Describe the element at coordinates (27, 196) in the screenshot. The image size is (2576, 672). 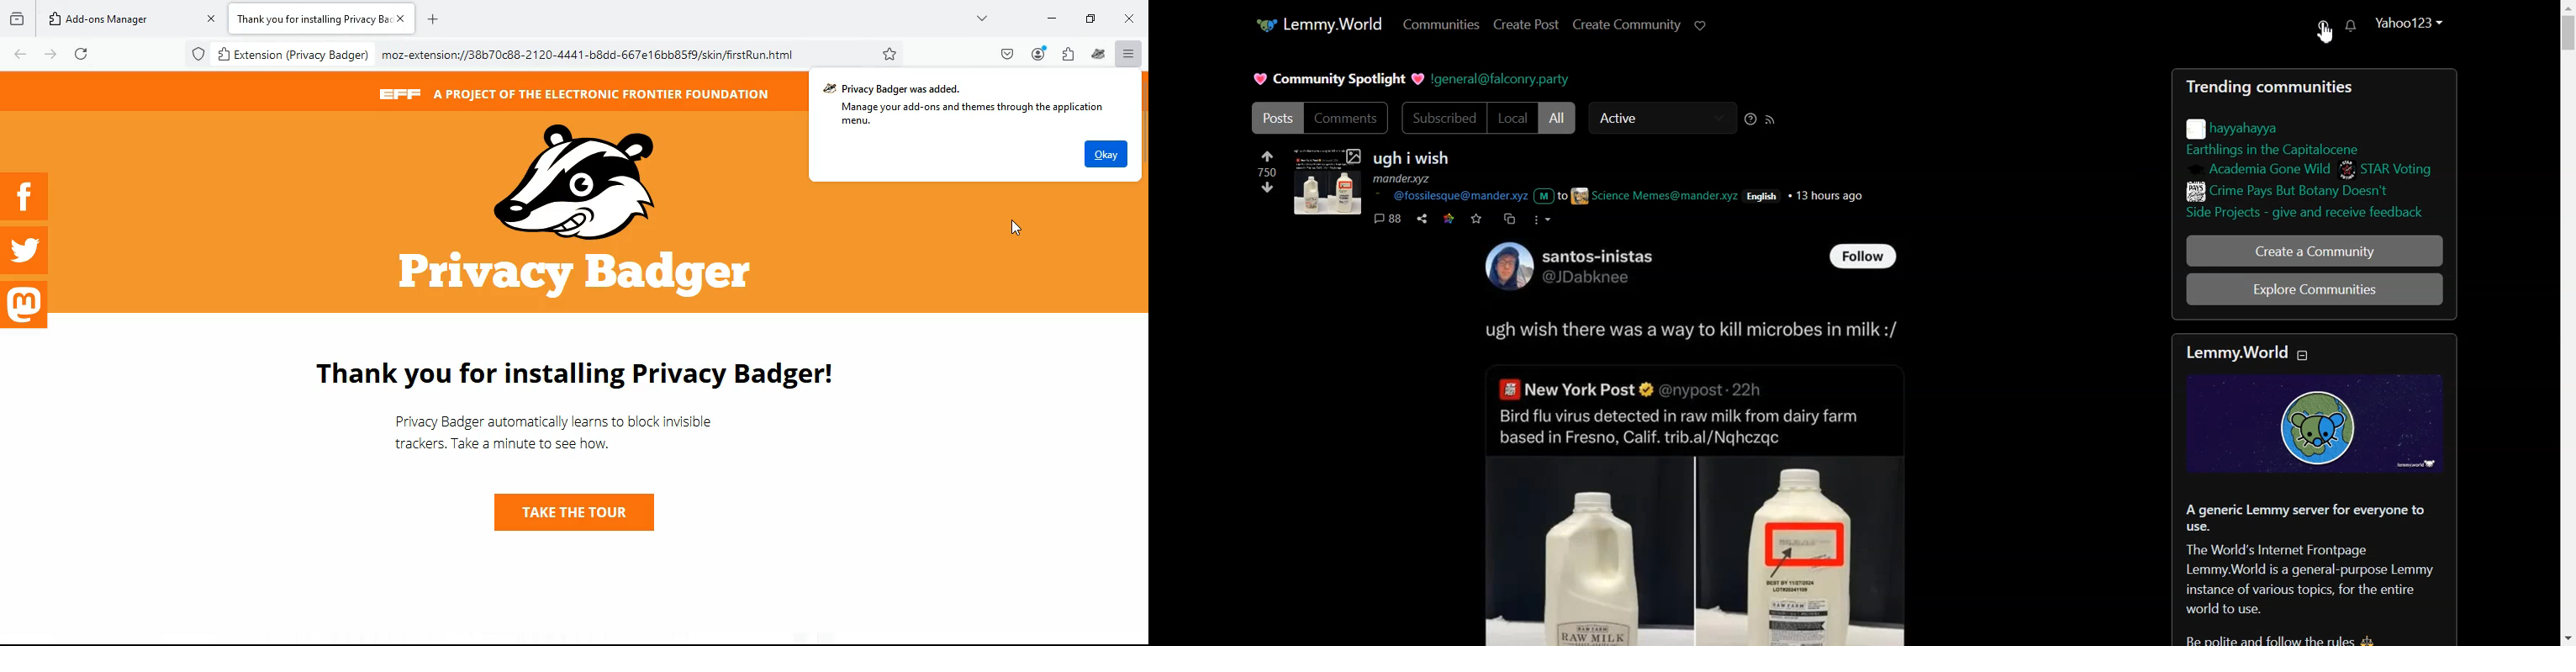
I see `facebook` at that location.